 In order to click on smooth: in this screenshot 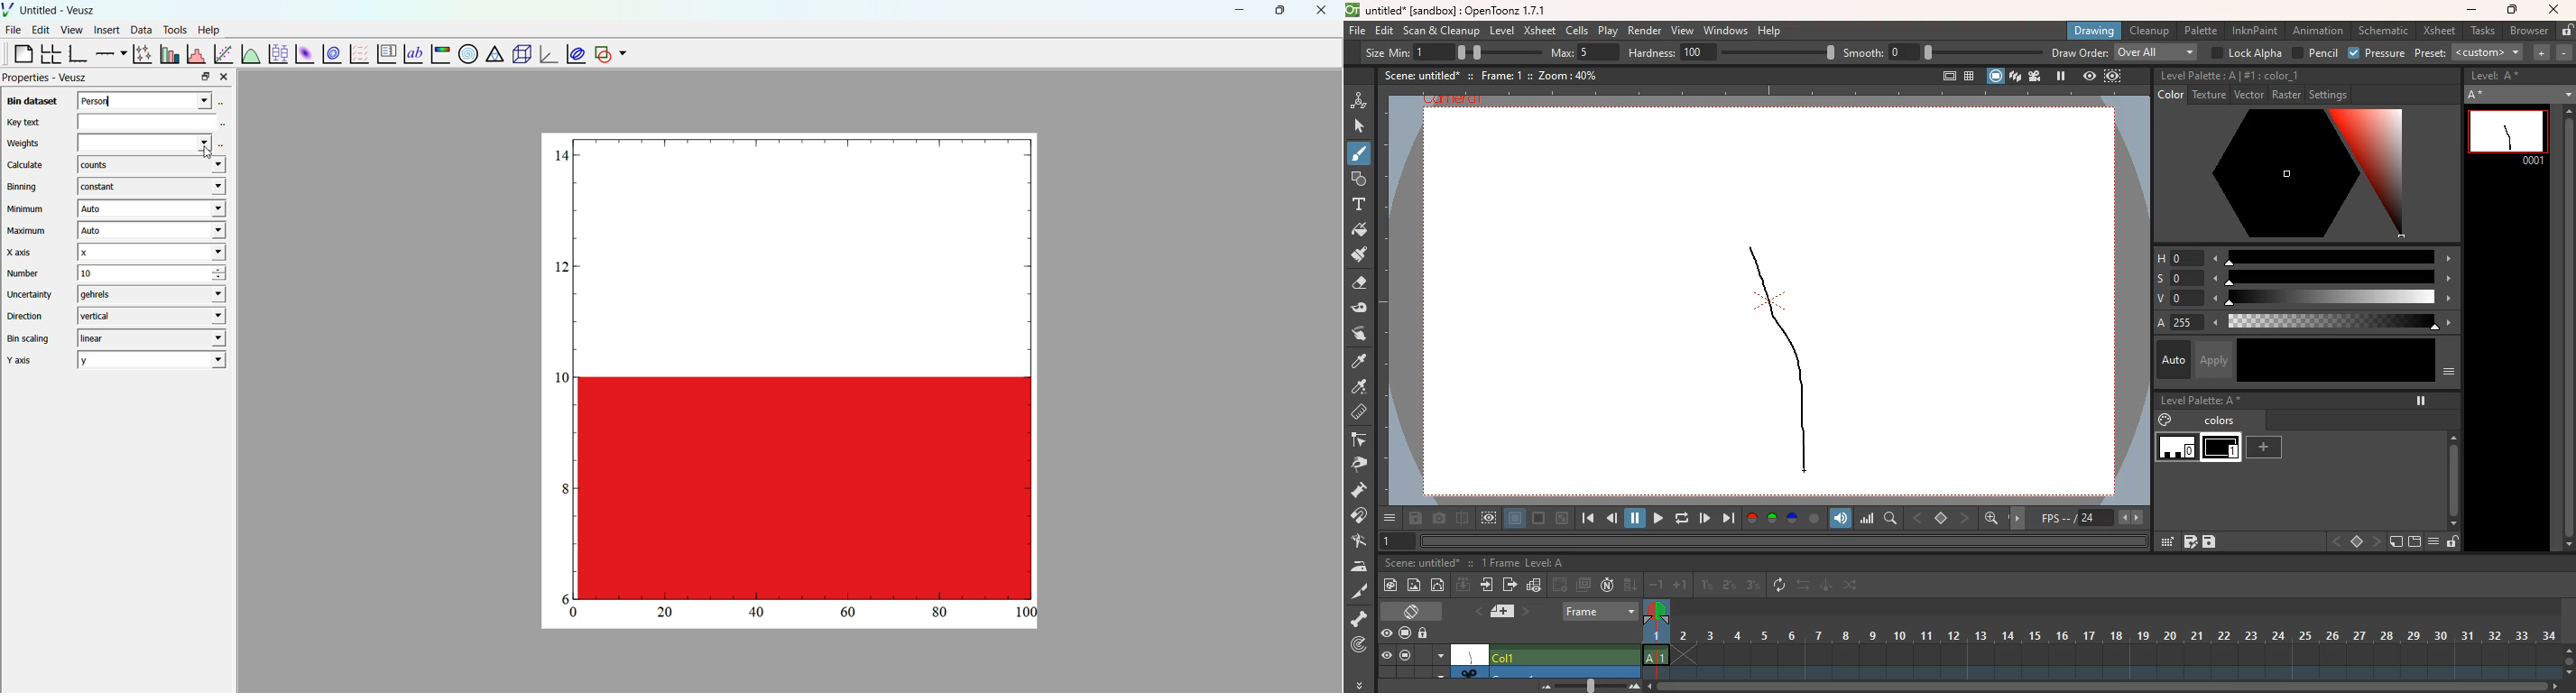, I will do `click(1942, 52)`.